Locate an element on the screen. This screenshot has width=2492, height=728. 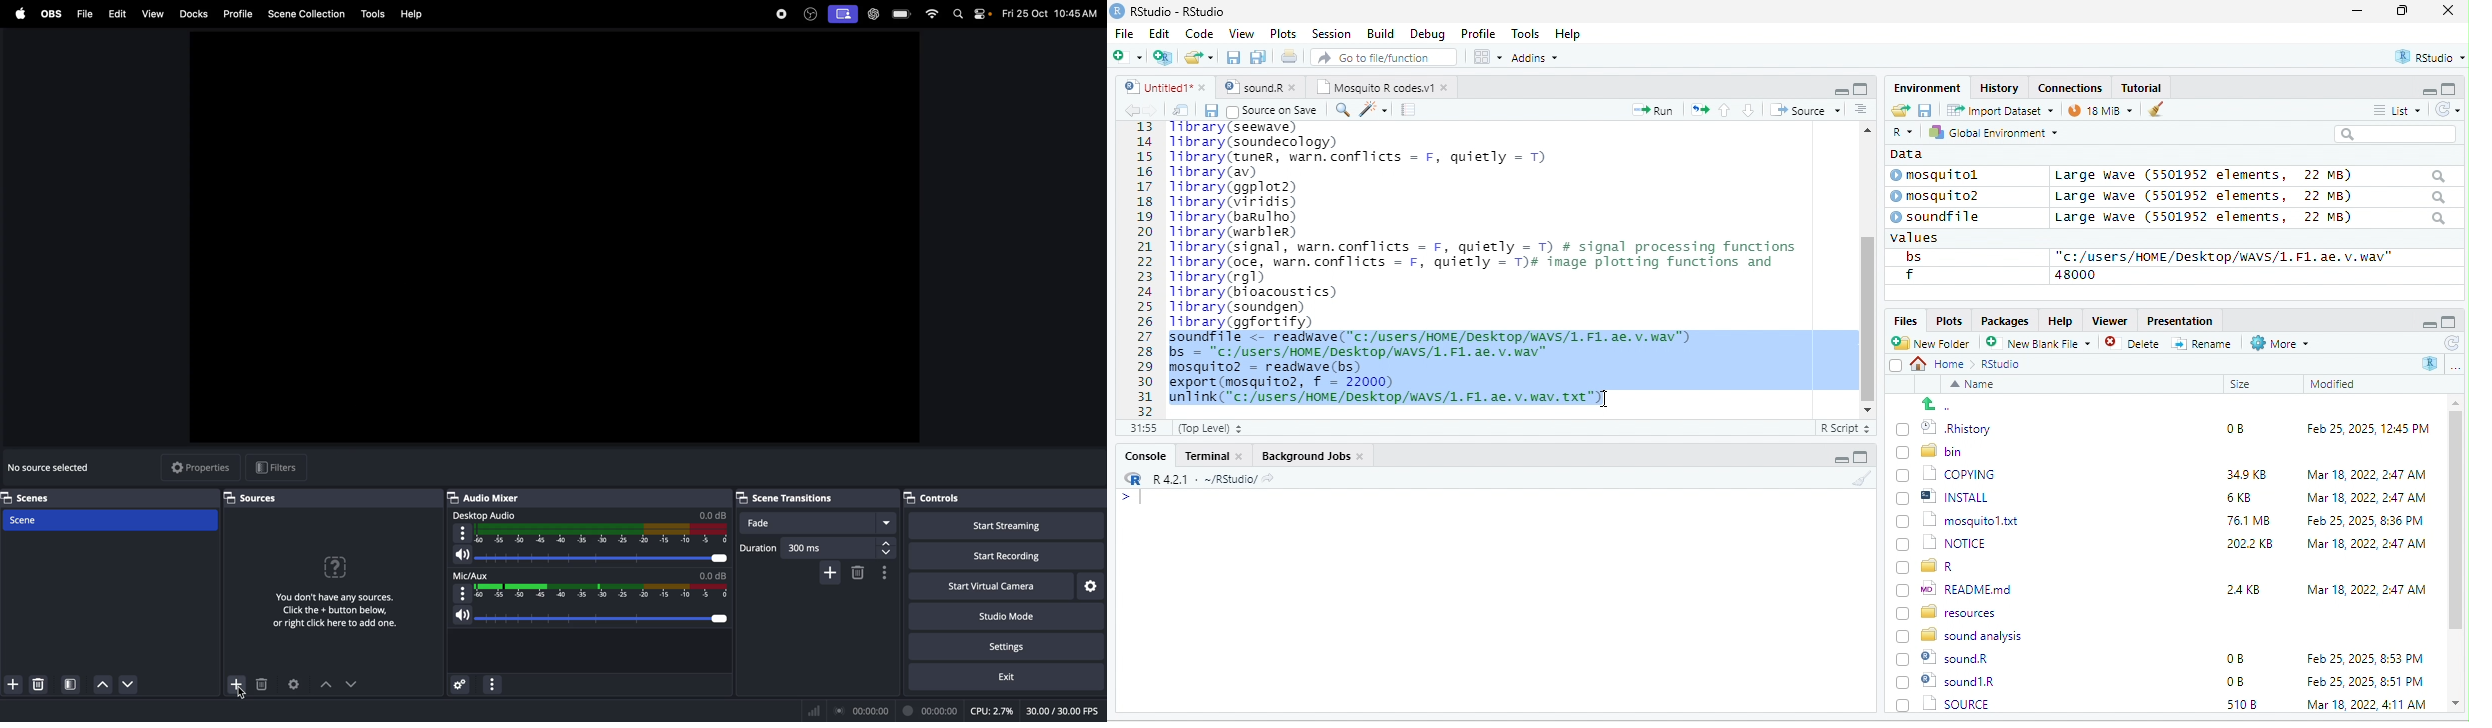
Terminal is located at coordinates (1214, 455).